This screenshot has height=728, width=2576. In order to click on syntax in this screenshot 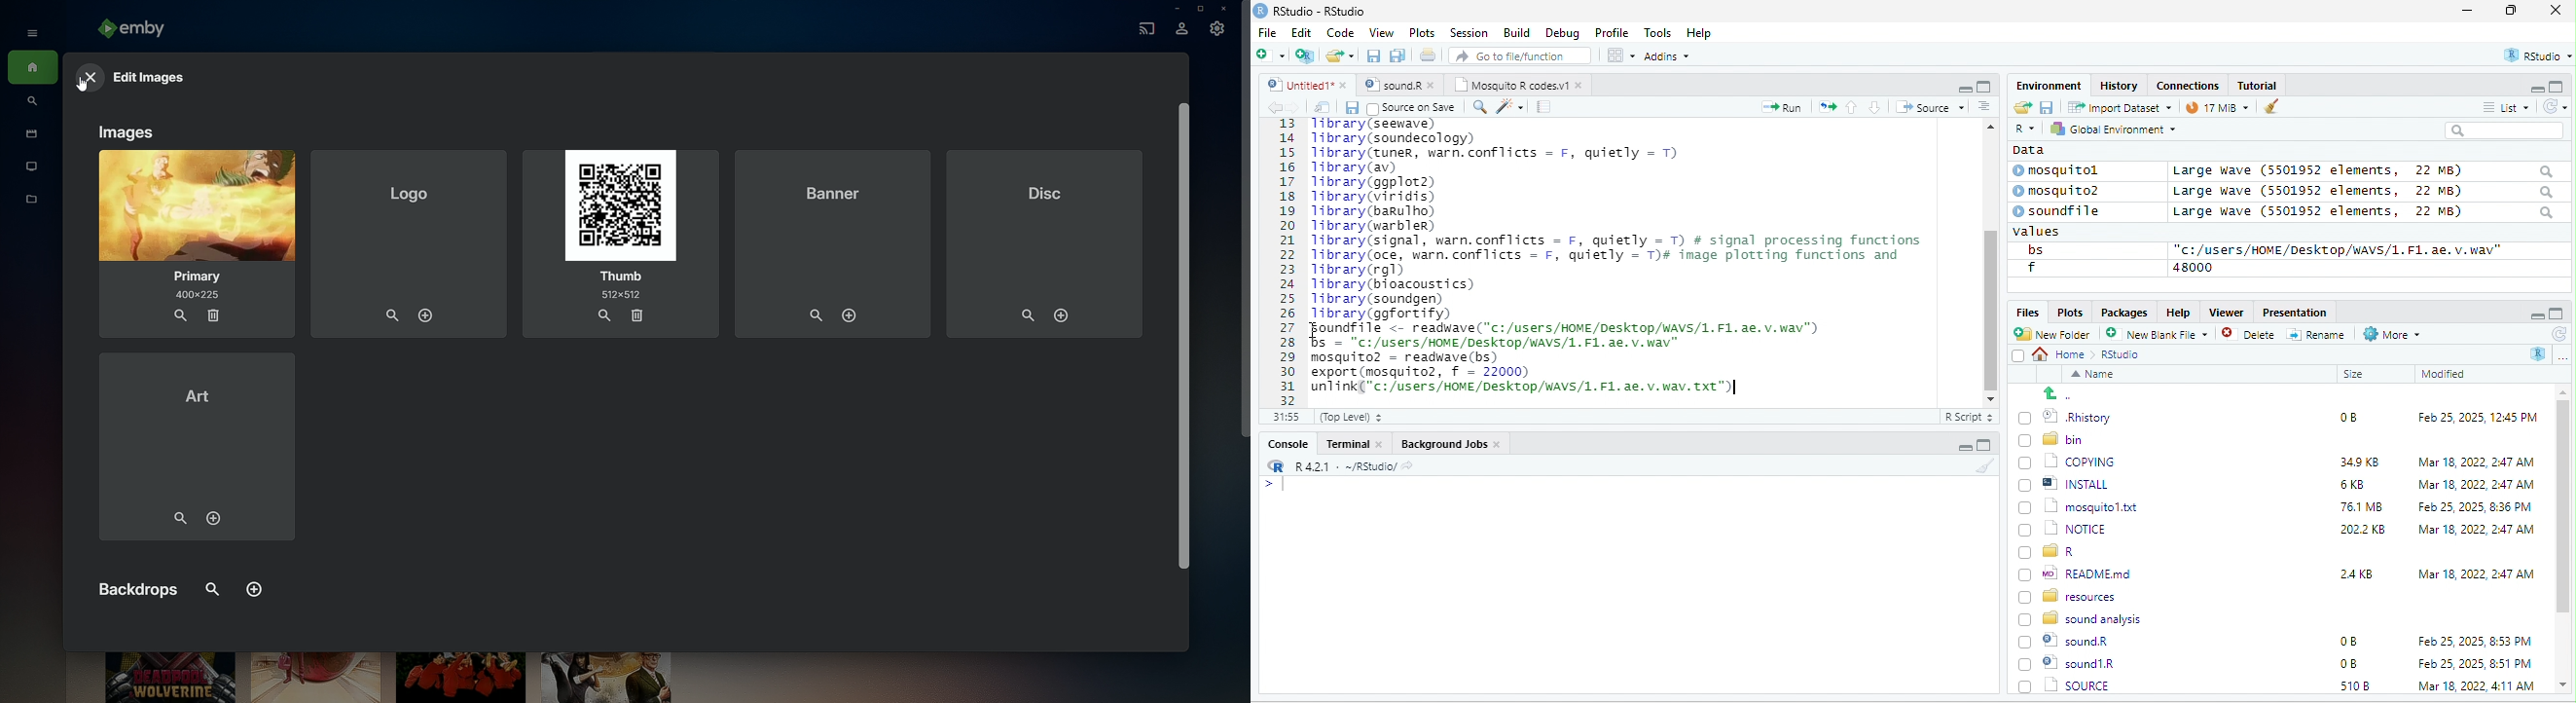, I will do `click(1270, 487)`.